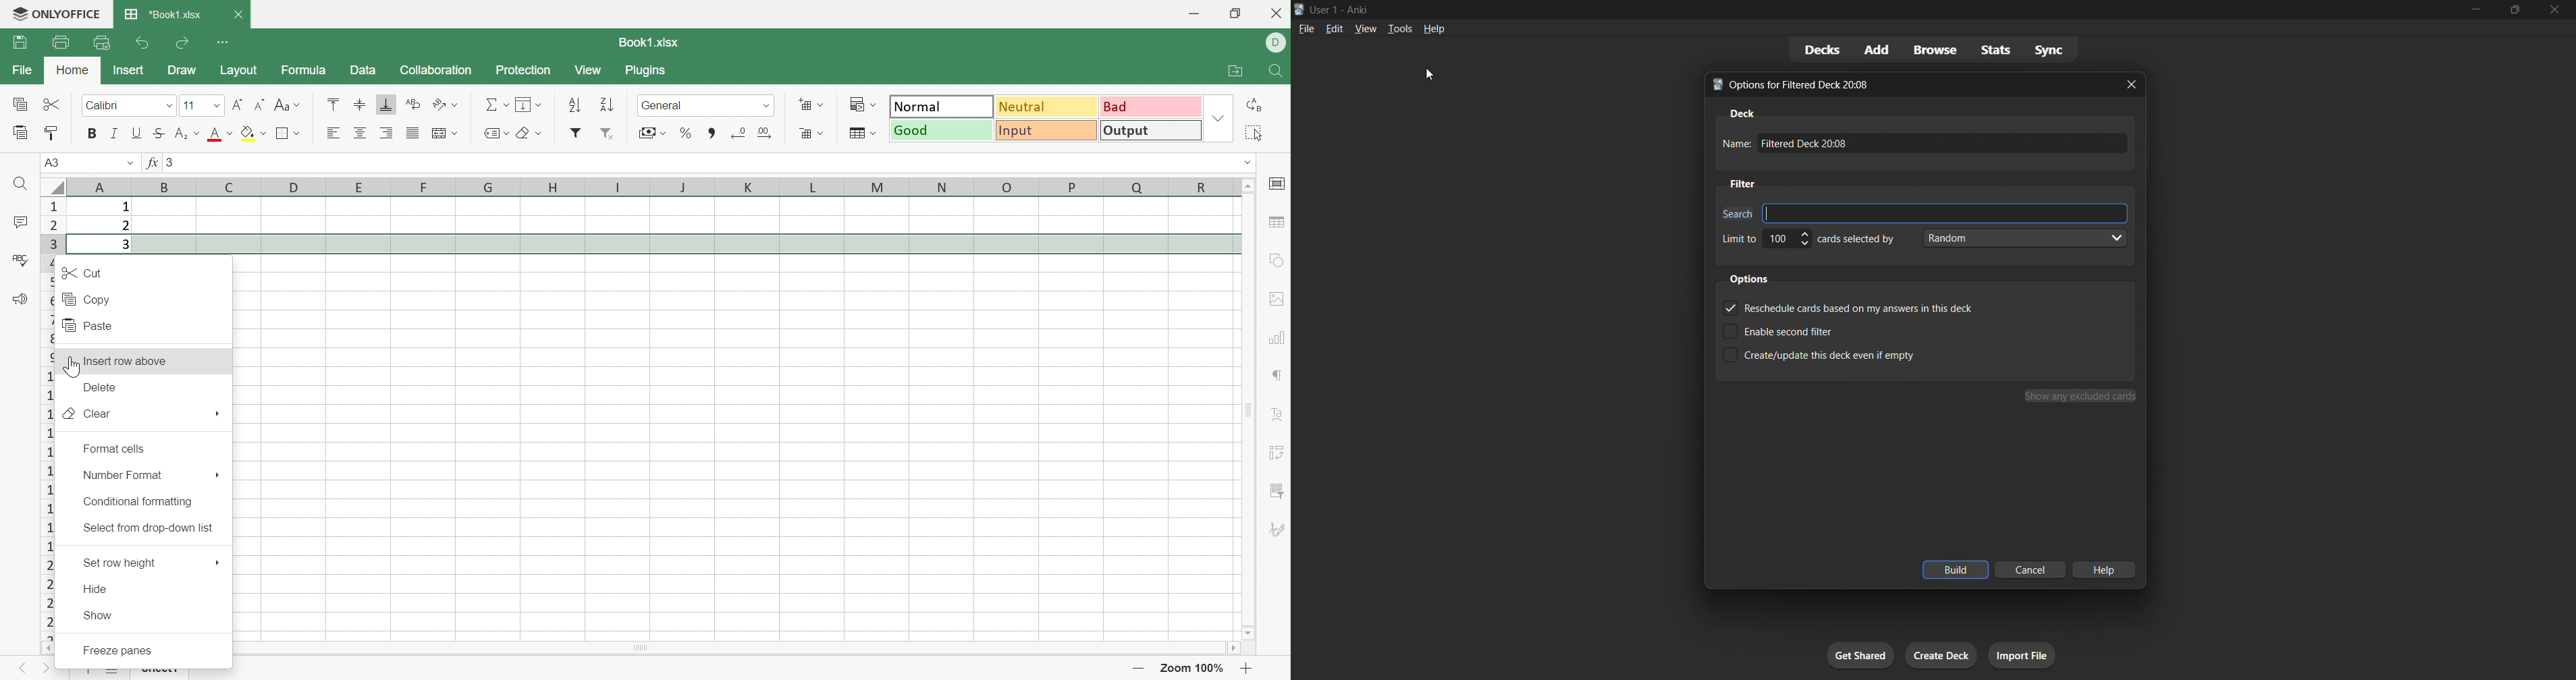 The image size is (2576, 700). Describe the element at coordinates (1235, 13) in the screenshot. I see `Restore Down` at that location.